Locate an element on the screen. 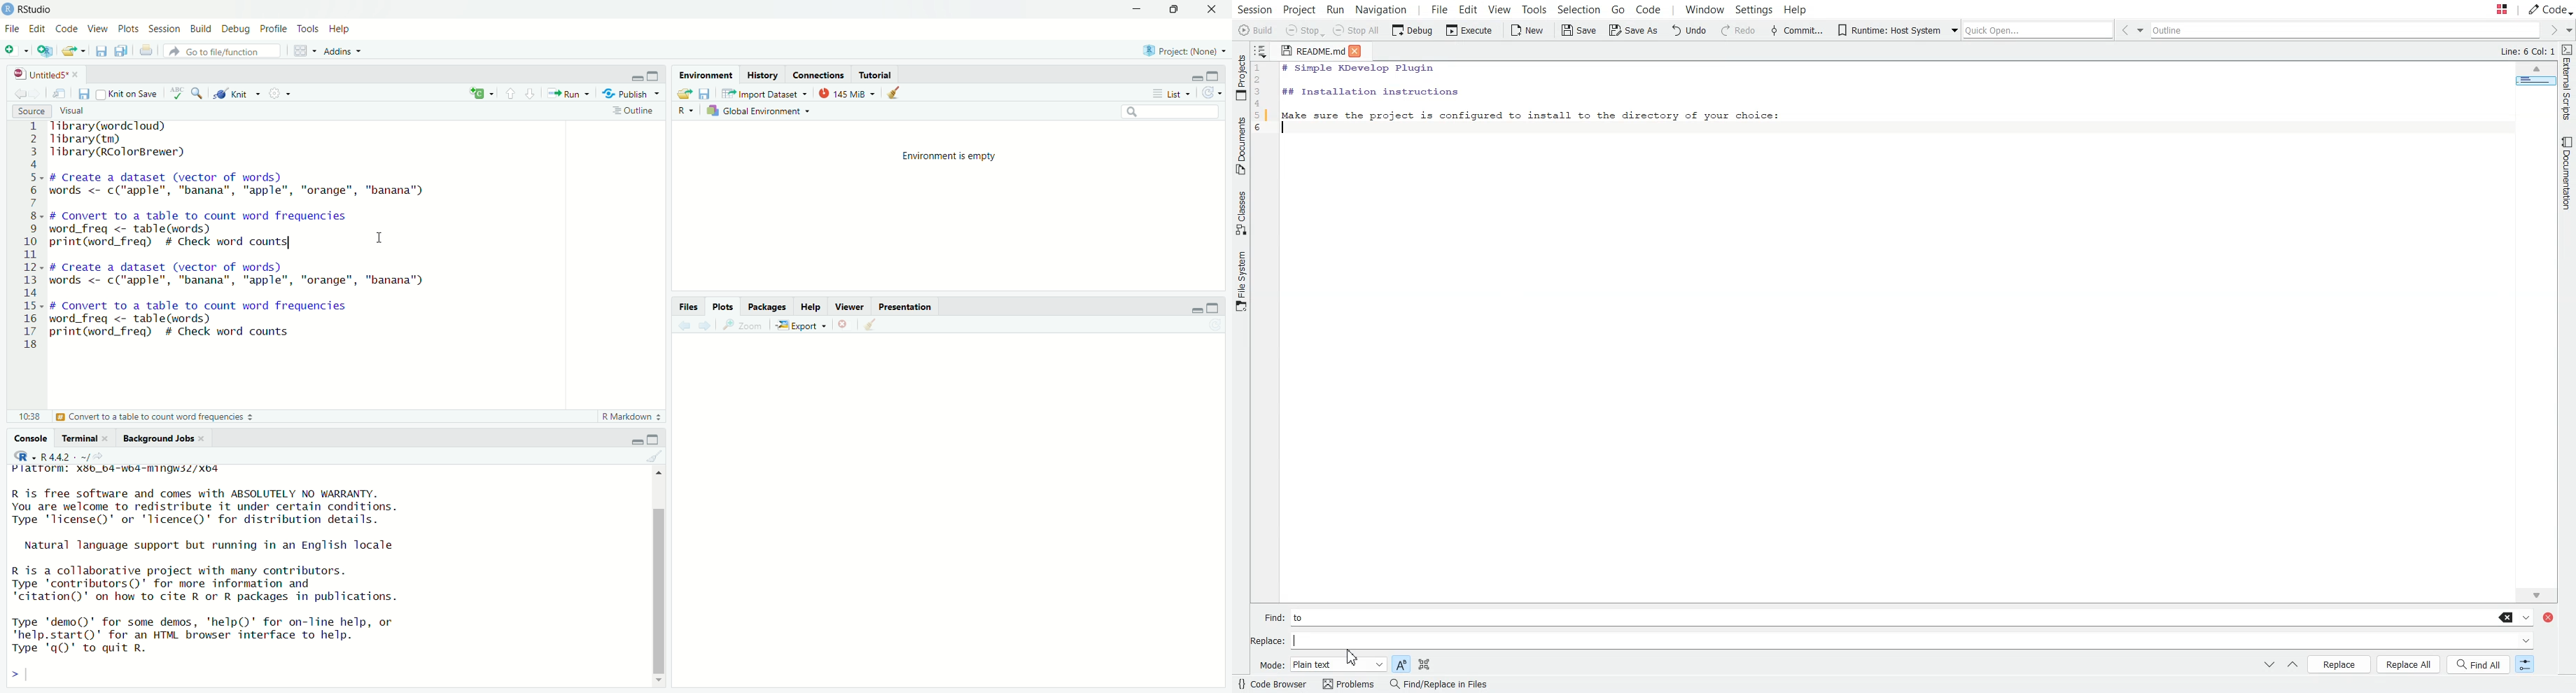  145 MiB  is located at coordinates (848, 96).